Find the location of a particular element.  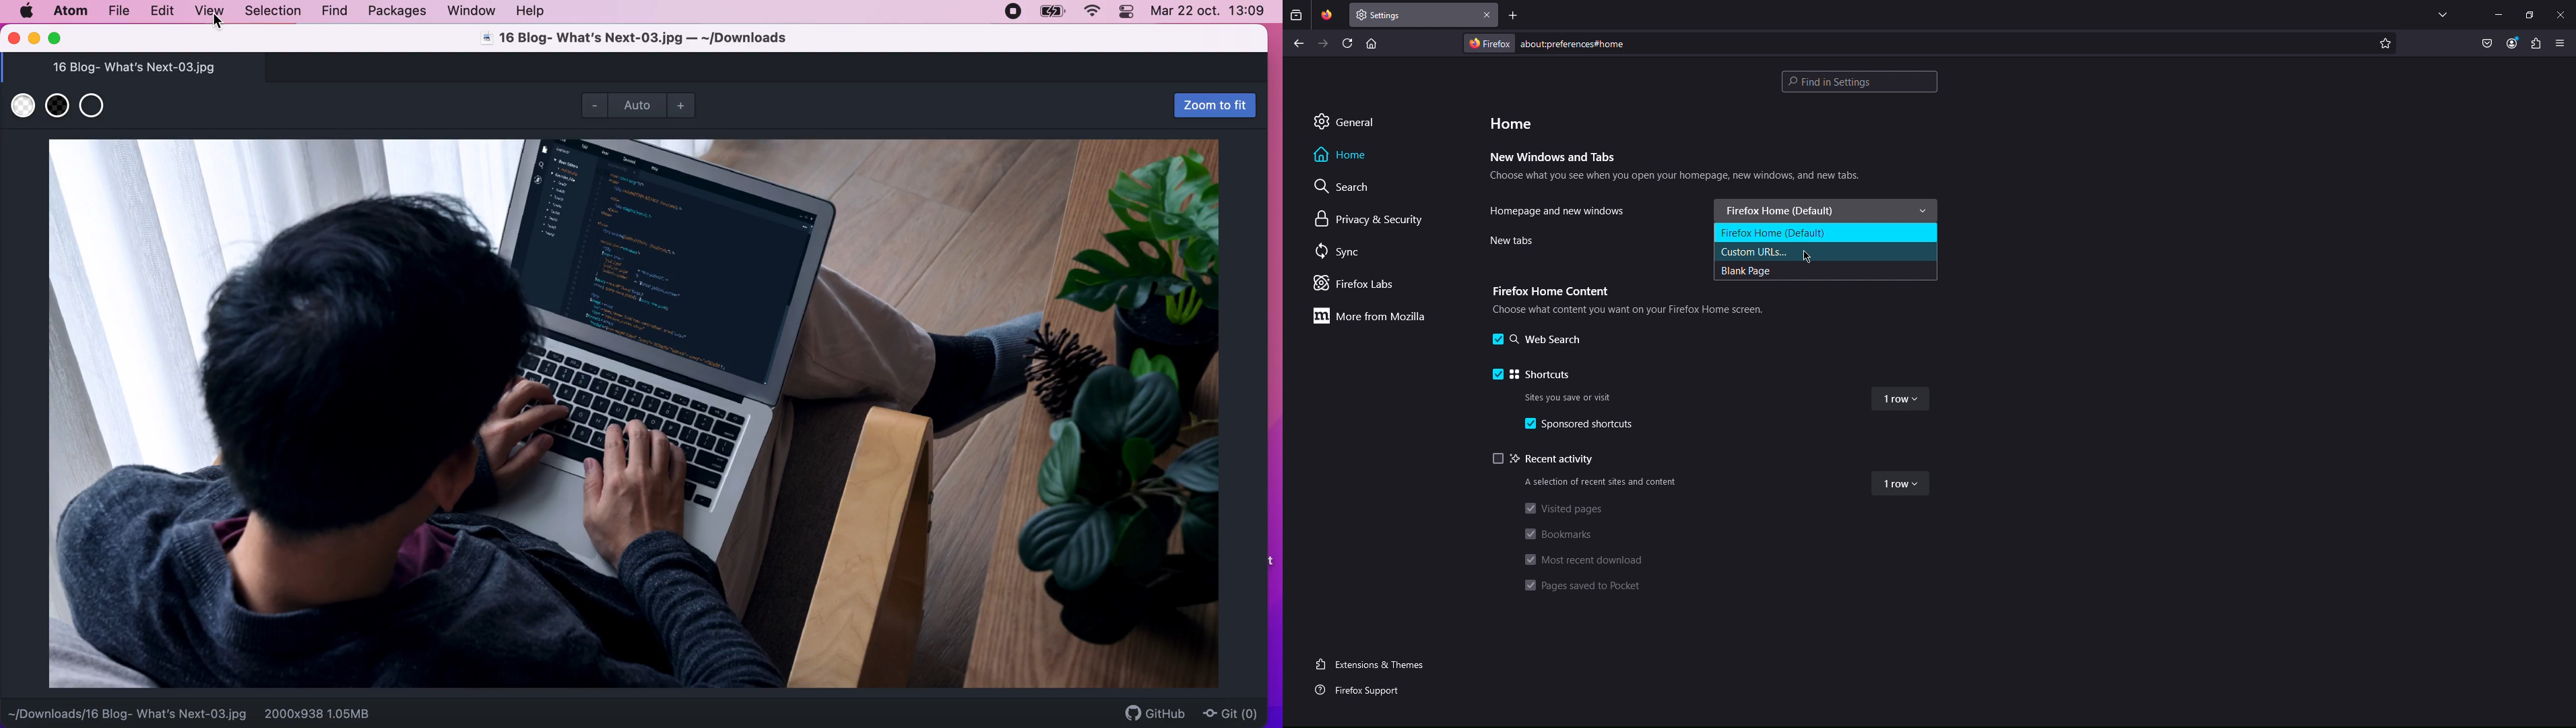

Visited pages is located at coordinates (1563, 511).